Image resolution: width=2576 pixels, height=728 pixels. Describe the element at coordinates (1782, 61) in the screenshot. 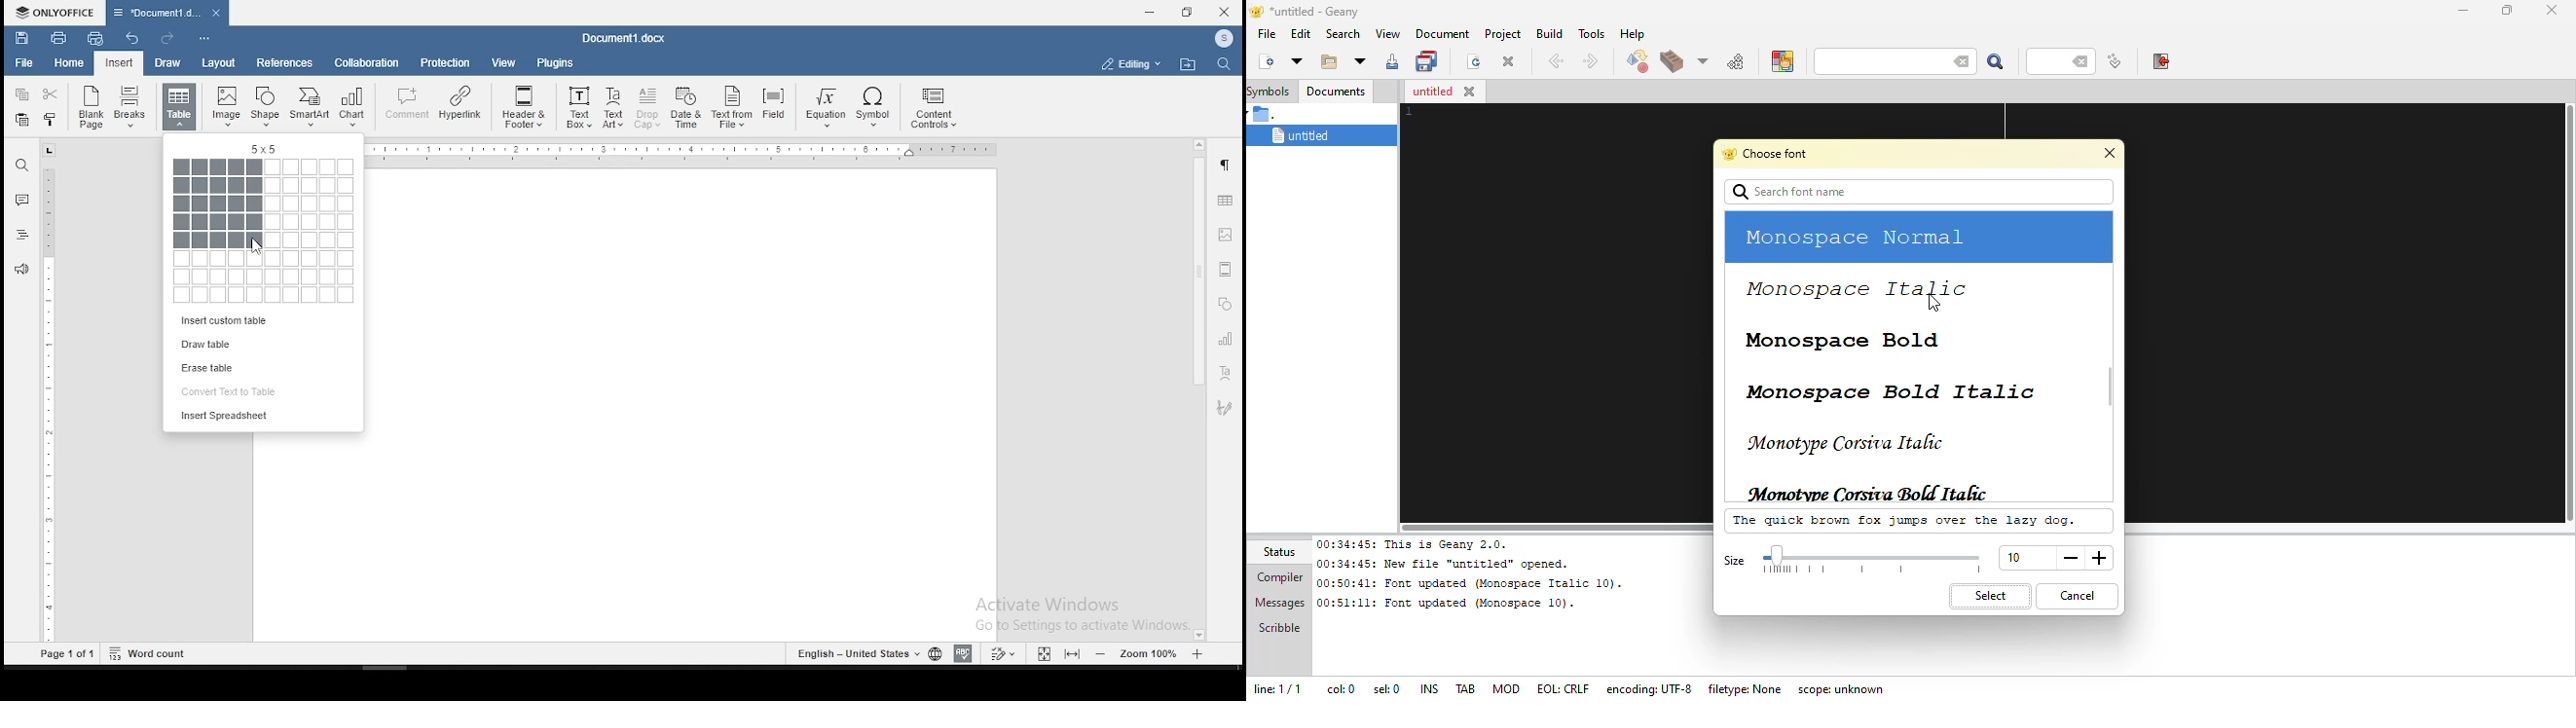

I see `color` at that location.